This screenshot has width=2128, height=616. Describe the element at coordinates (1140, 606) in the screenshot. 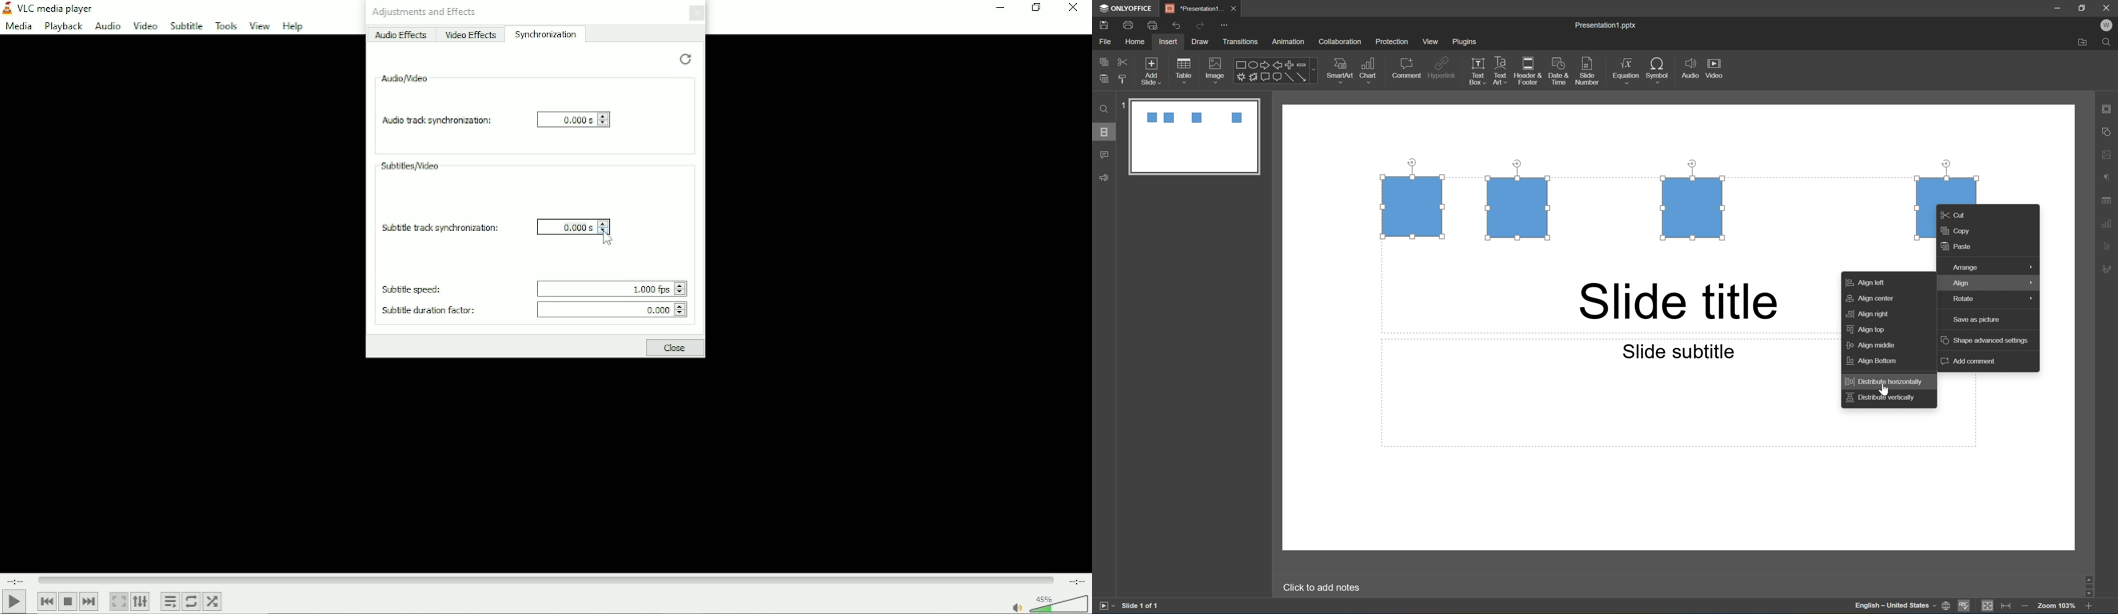

I see `slide 1 of 1` at that location.